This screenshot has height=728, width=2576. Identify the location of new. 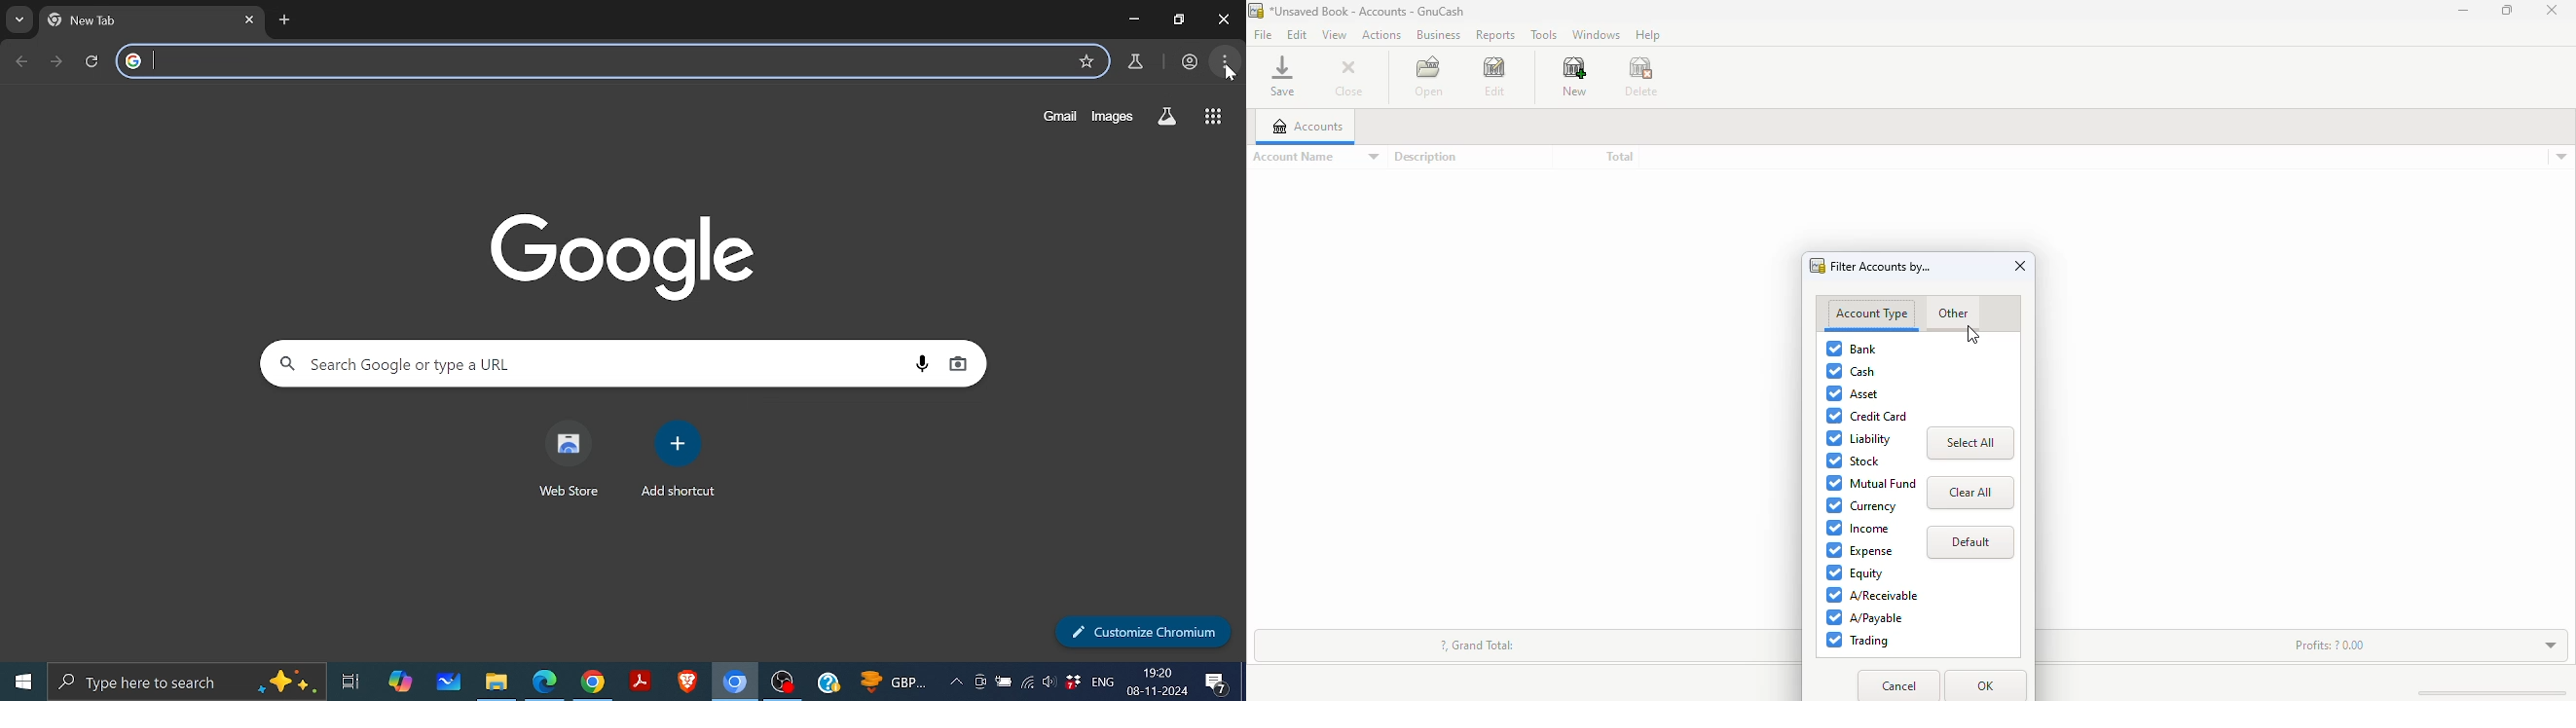
(1574, 77).